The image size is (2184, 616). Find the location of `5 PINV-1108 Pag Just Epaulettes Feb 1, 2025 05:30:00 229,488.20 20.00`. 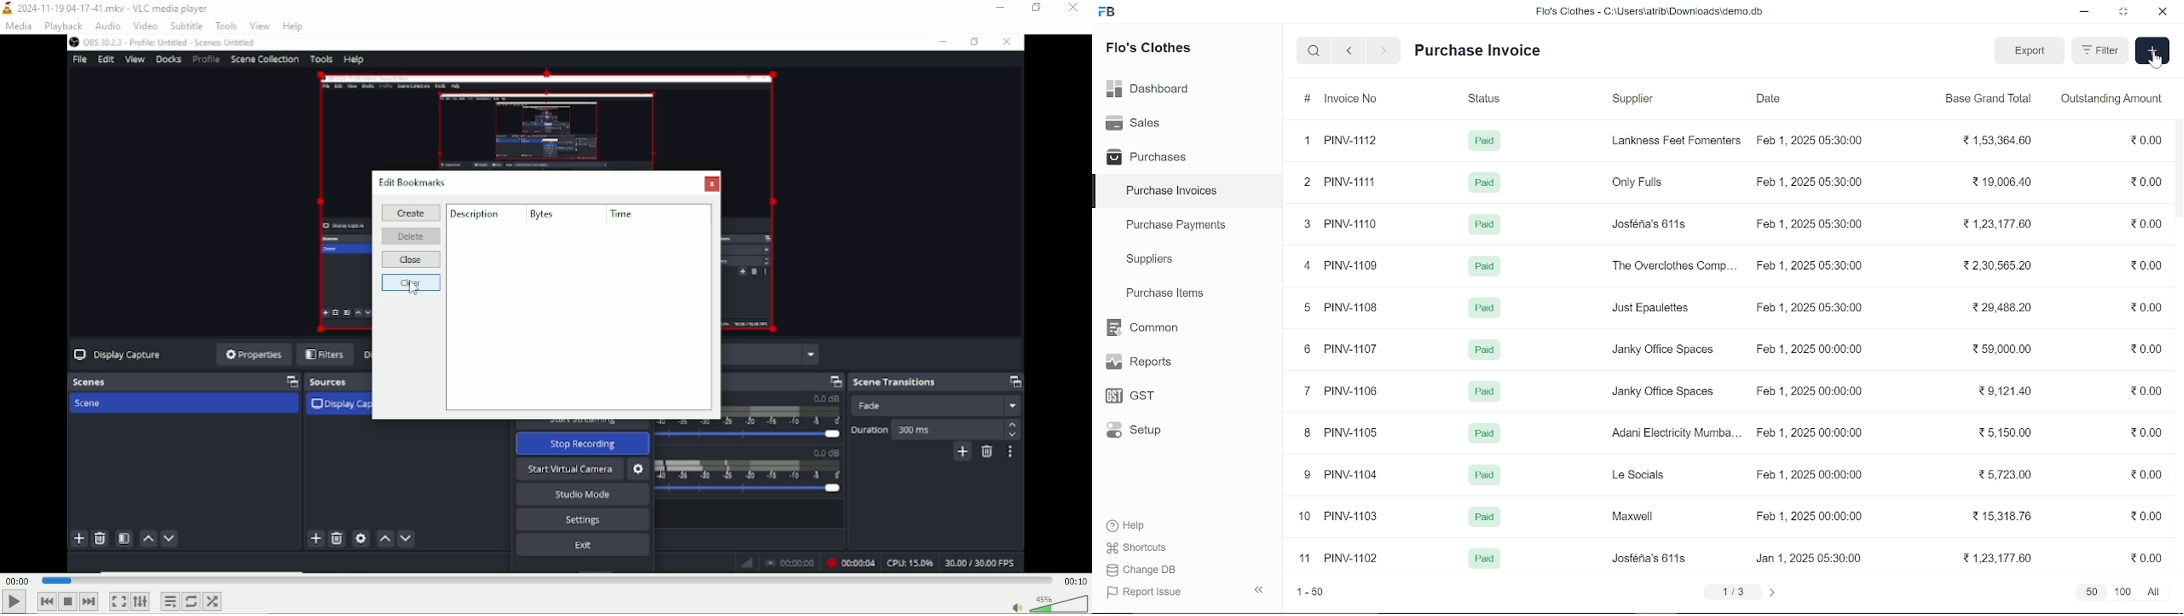

5 PINV-1108 Pag Just Epaulettes Feb 1, 2025 05:30:00 229,488.20 20.00 is located at coordinates (1731, 308).